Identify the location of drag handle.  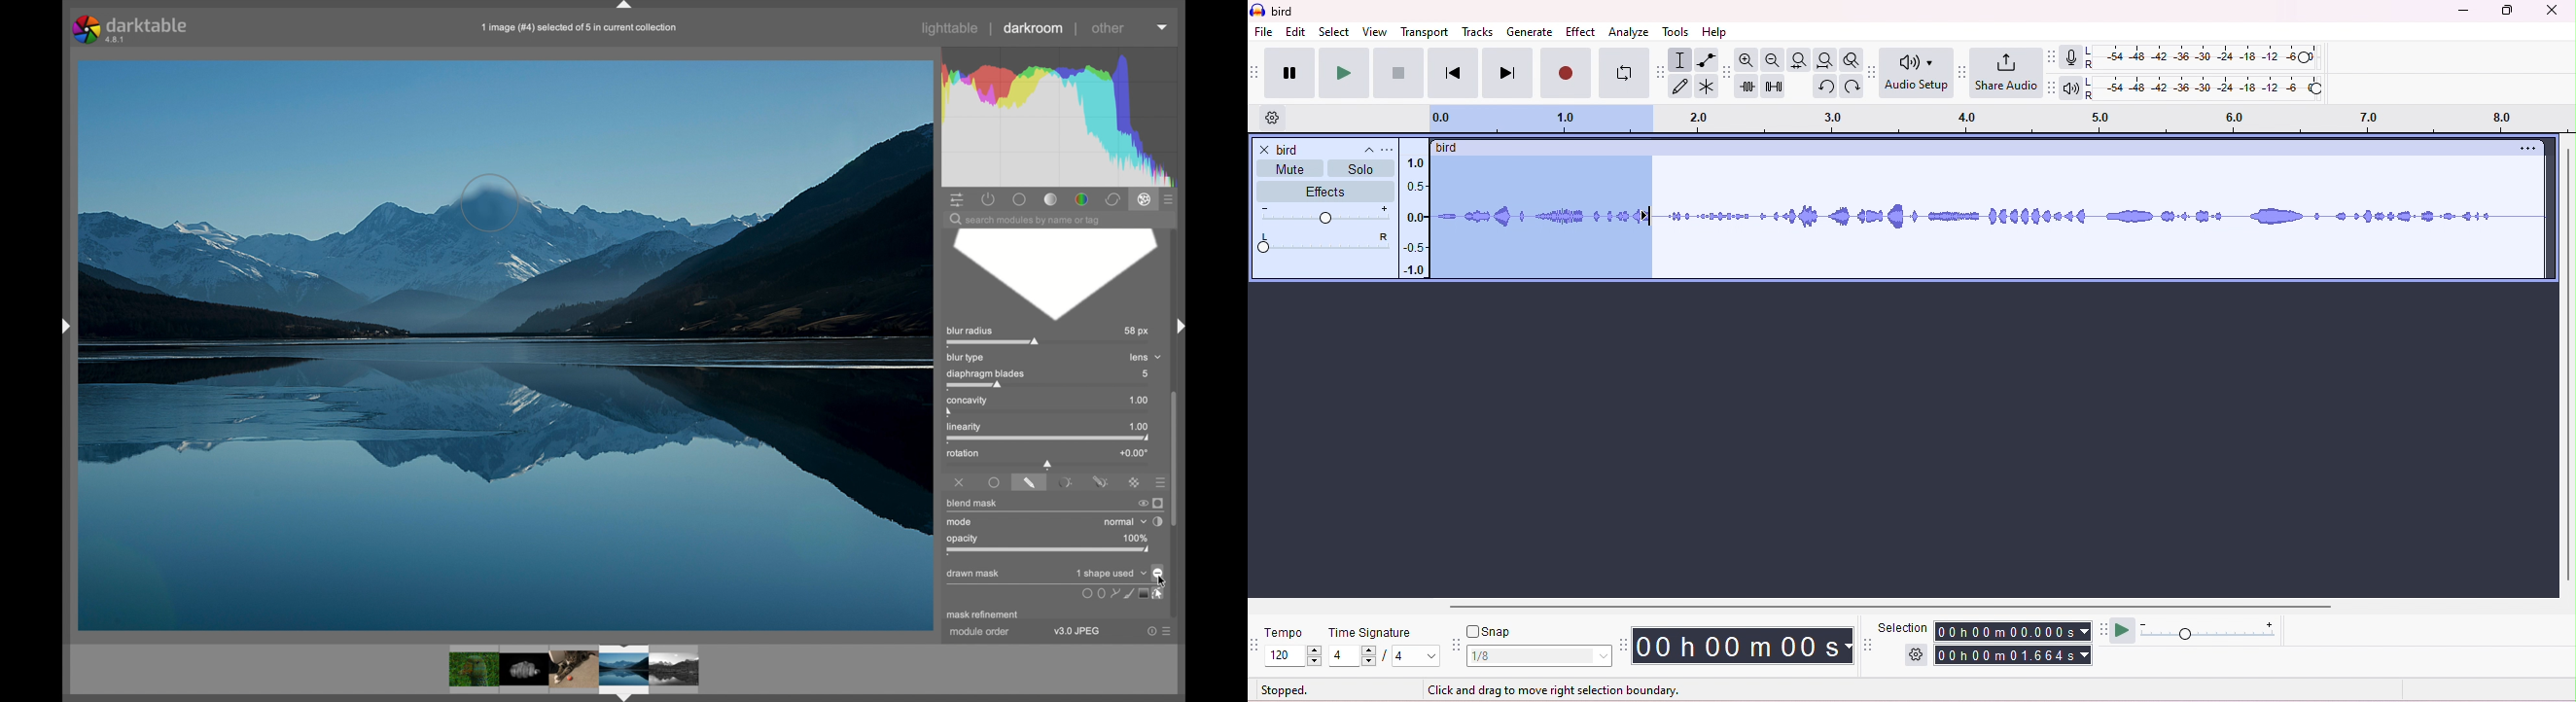
(625, 6).